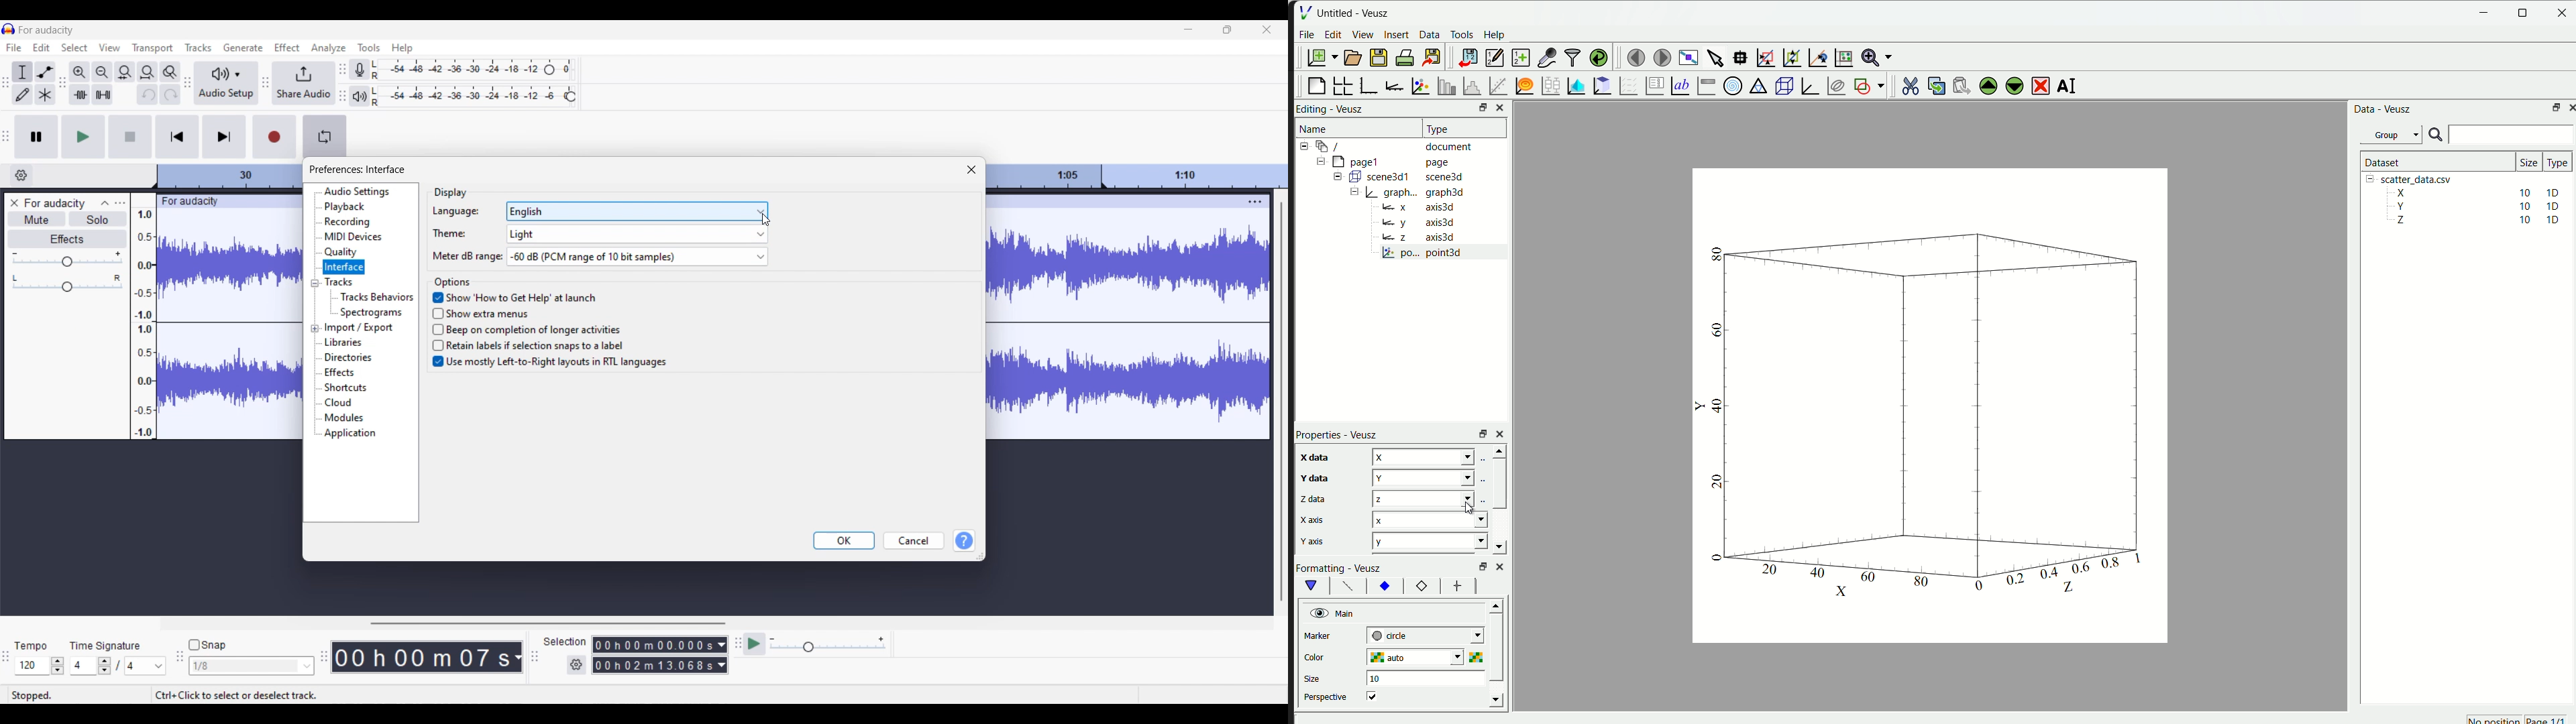 Image resolution: width=2576 pixels, height=728 pixels. I want to click on 0 0 h 0 0 m 0 0 0 0 0 s     0 0 h 02 m 1 3 0 6 8 s, so click(654, 654).